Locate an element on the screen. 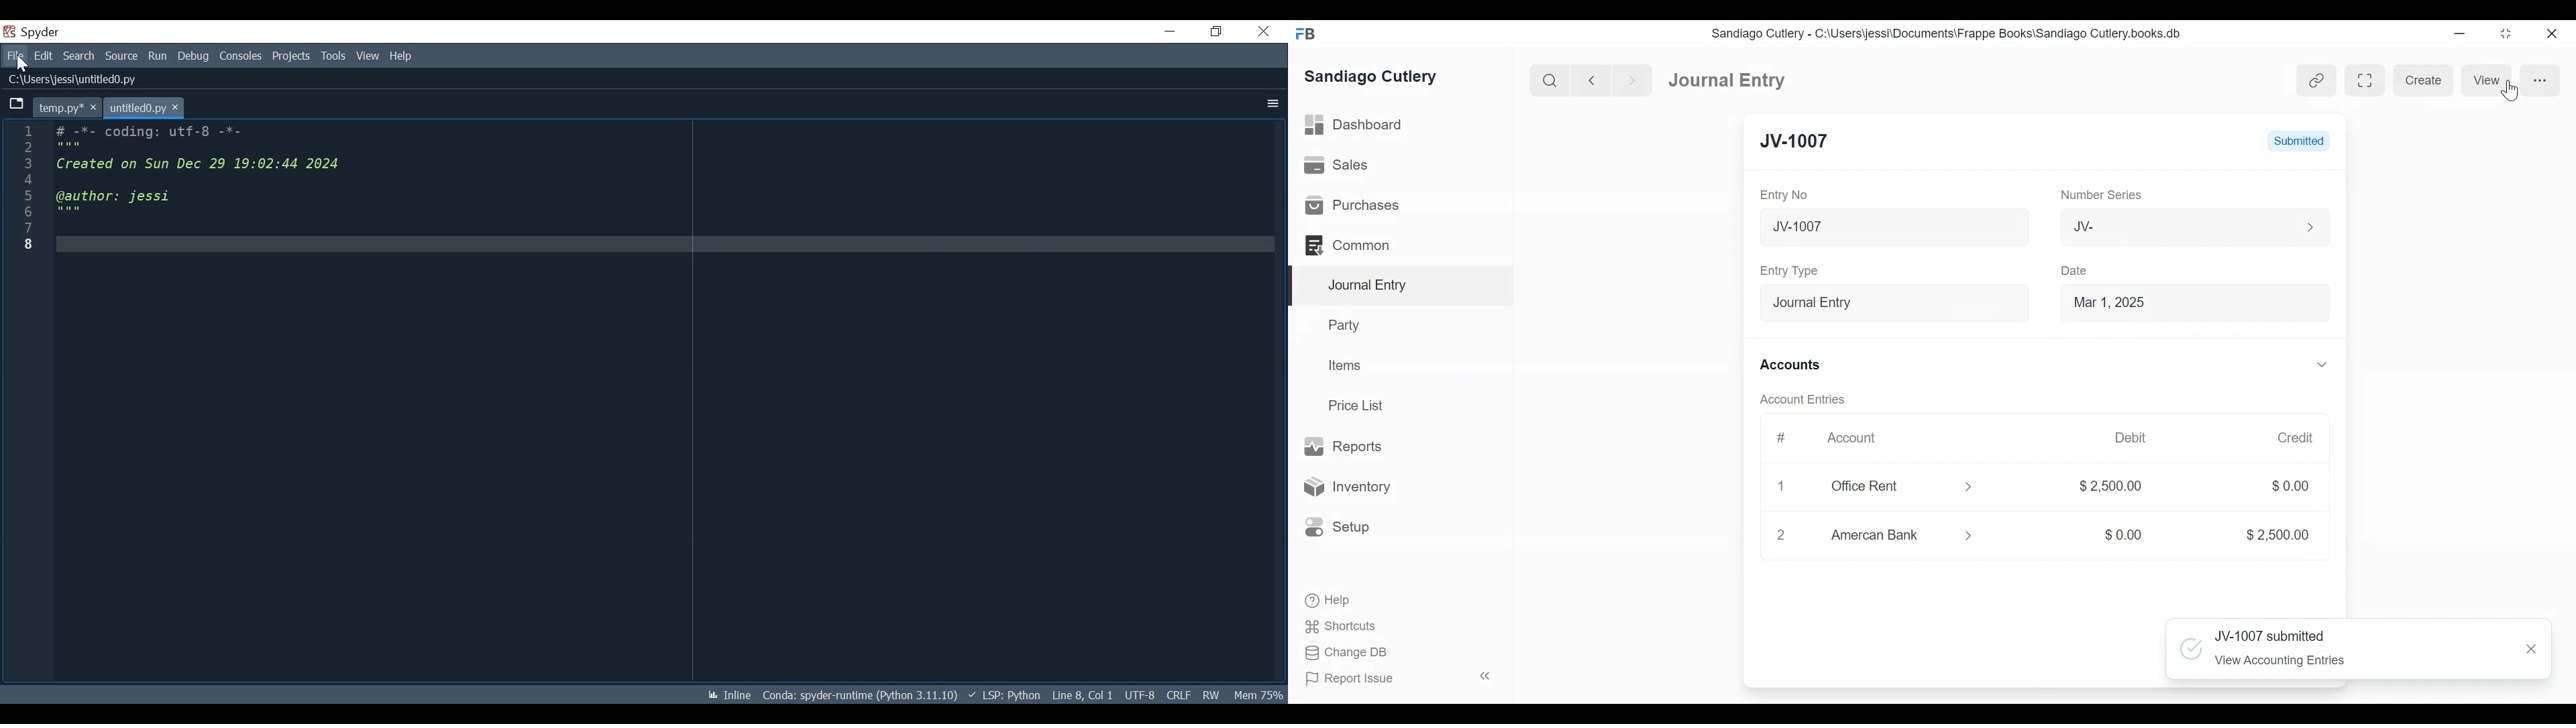 Image resolution: width=2576 pixels, height=728 pixels. American Bank is located at coordinates (1906, 538).